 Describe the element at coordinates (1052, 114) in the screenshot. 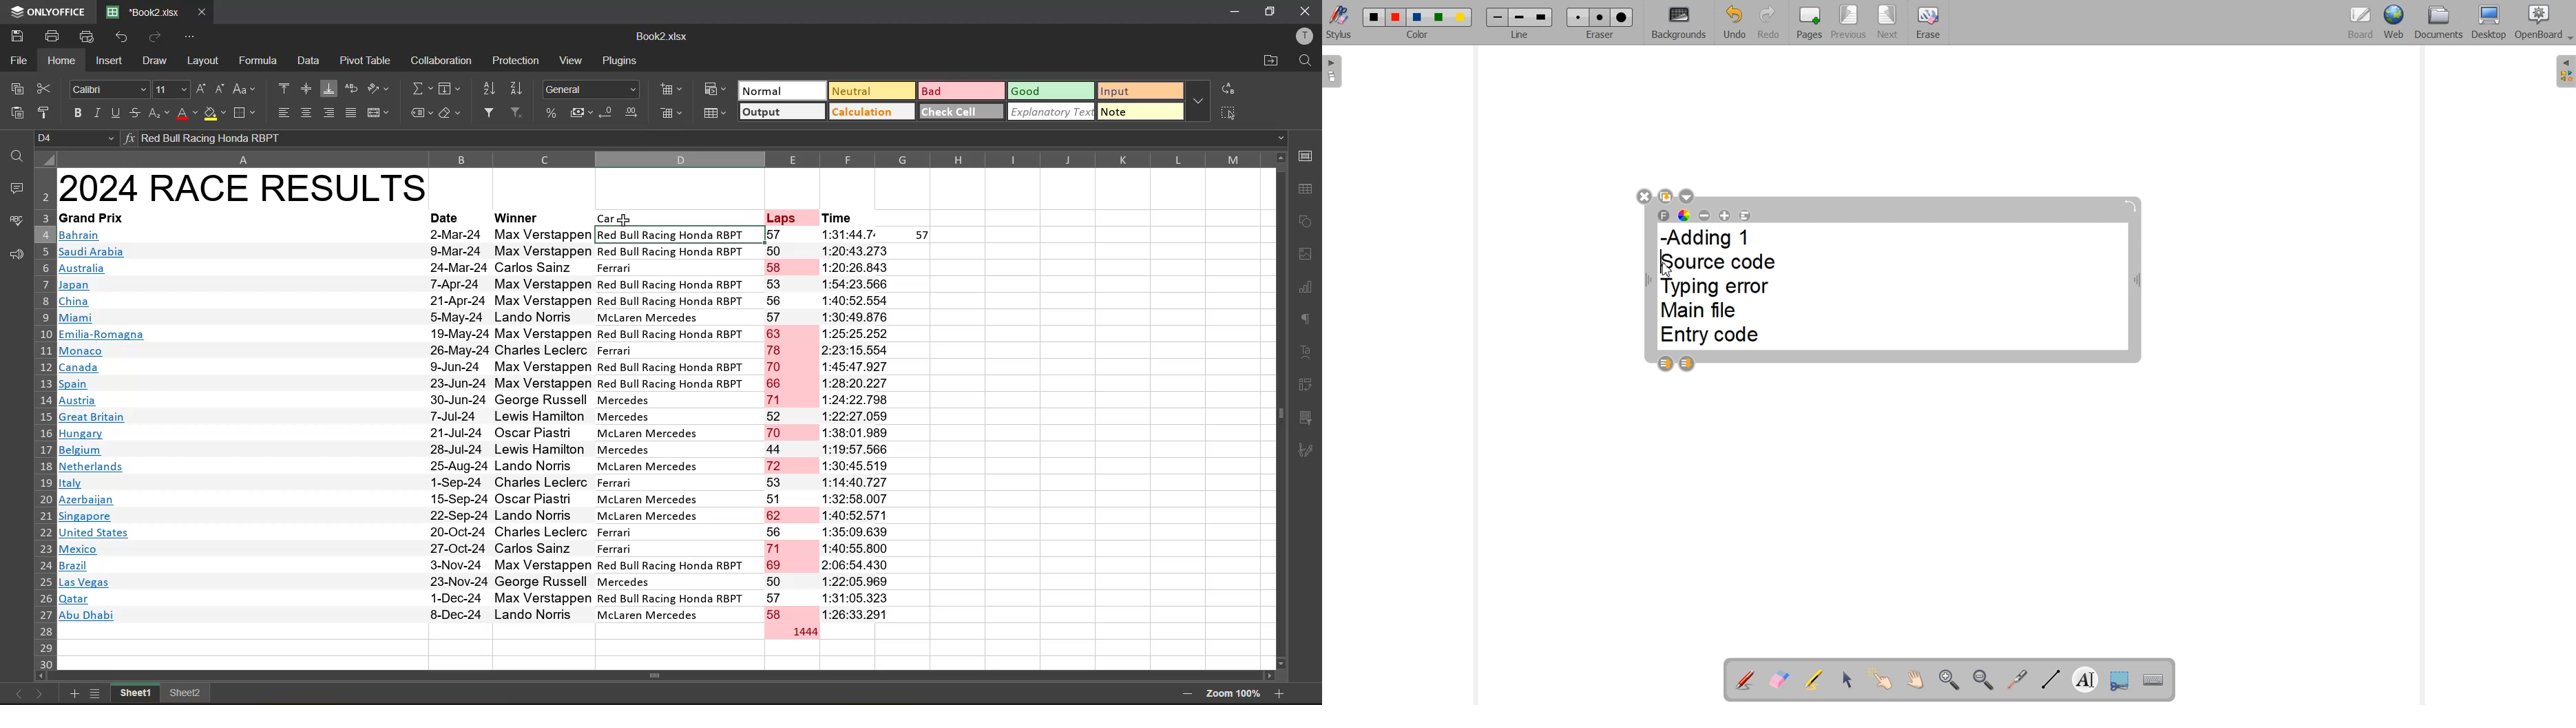

I see `explanatory text` at that location.